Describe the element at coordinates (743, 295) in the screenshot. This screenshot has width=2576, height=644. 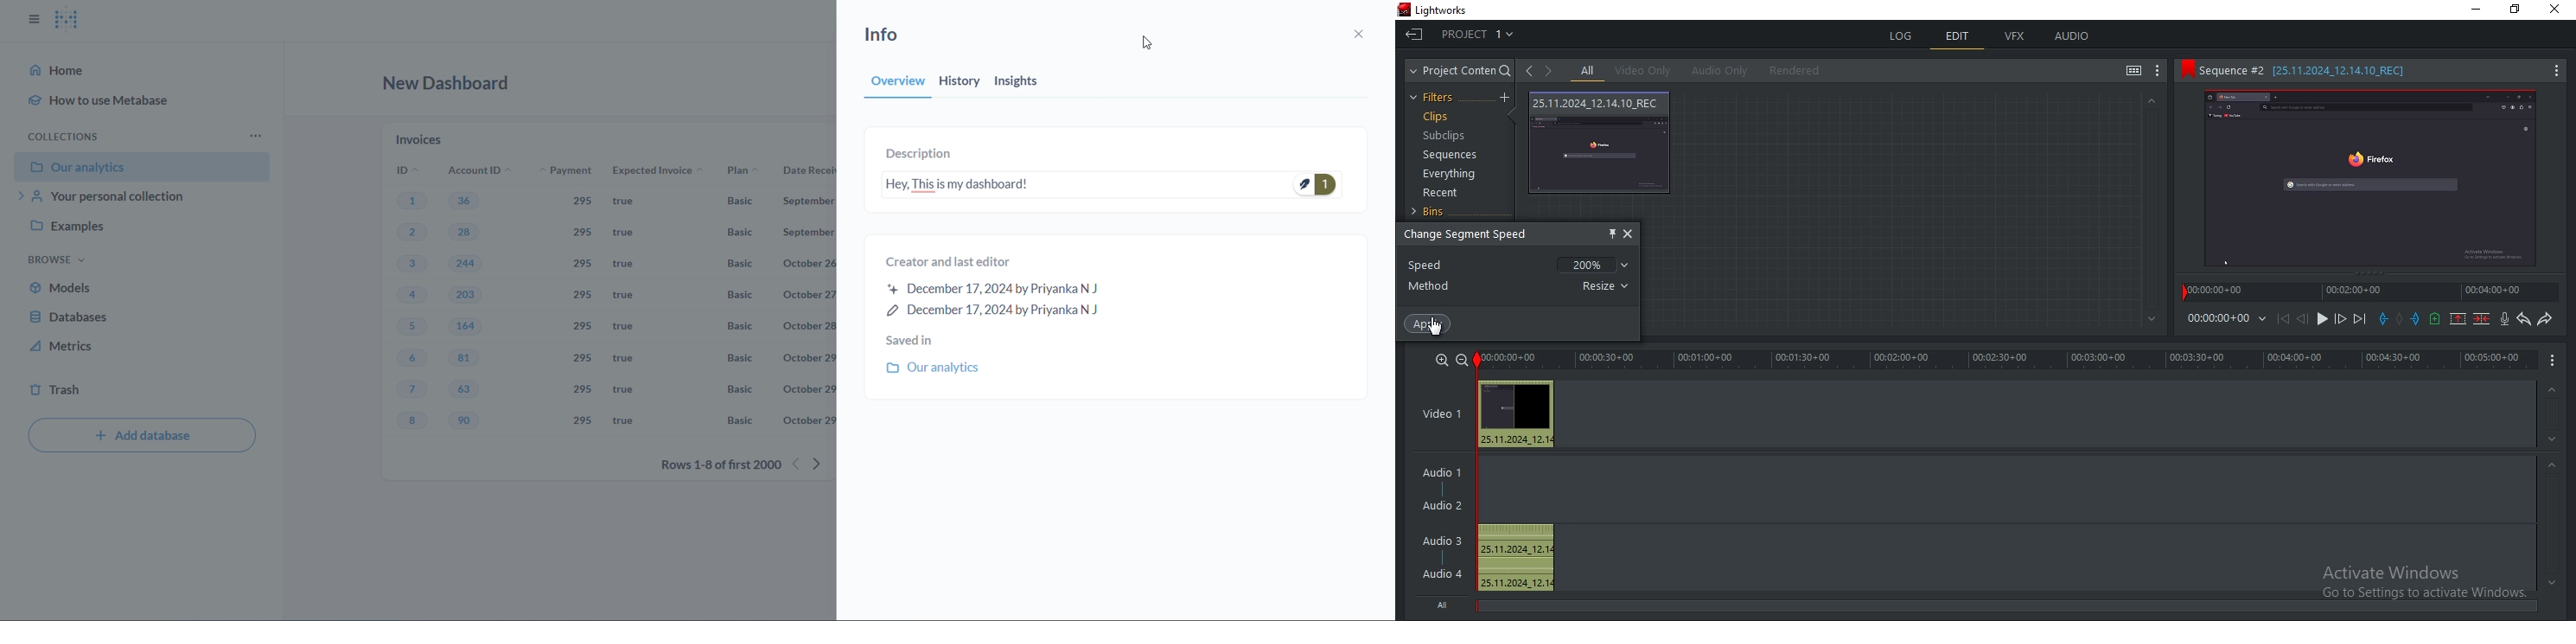
I see `Basic` at that location.